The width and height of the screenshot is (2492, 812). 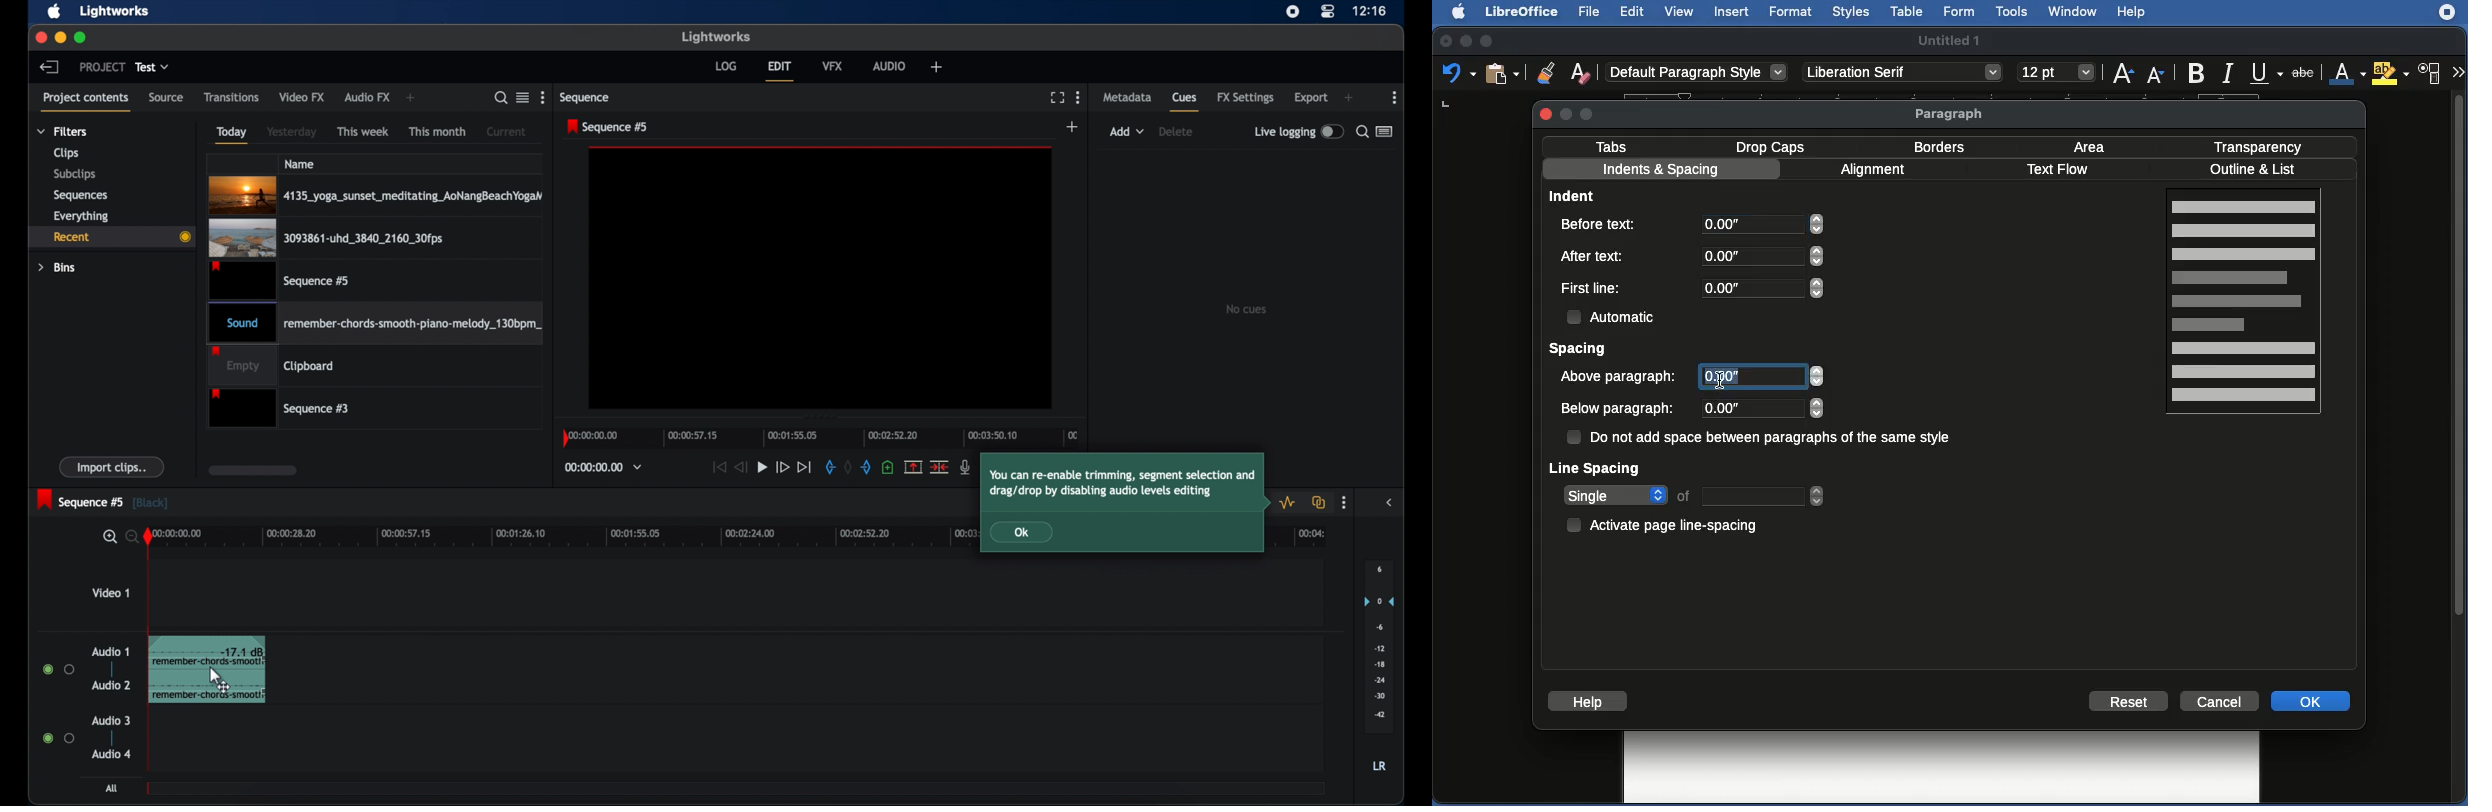 I want to click on Do not add space between paragraphs of the same style, so click(x=1762, y=439).